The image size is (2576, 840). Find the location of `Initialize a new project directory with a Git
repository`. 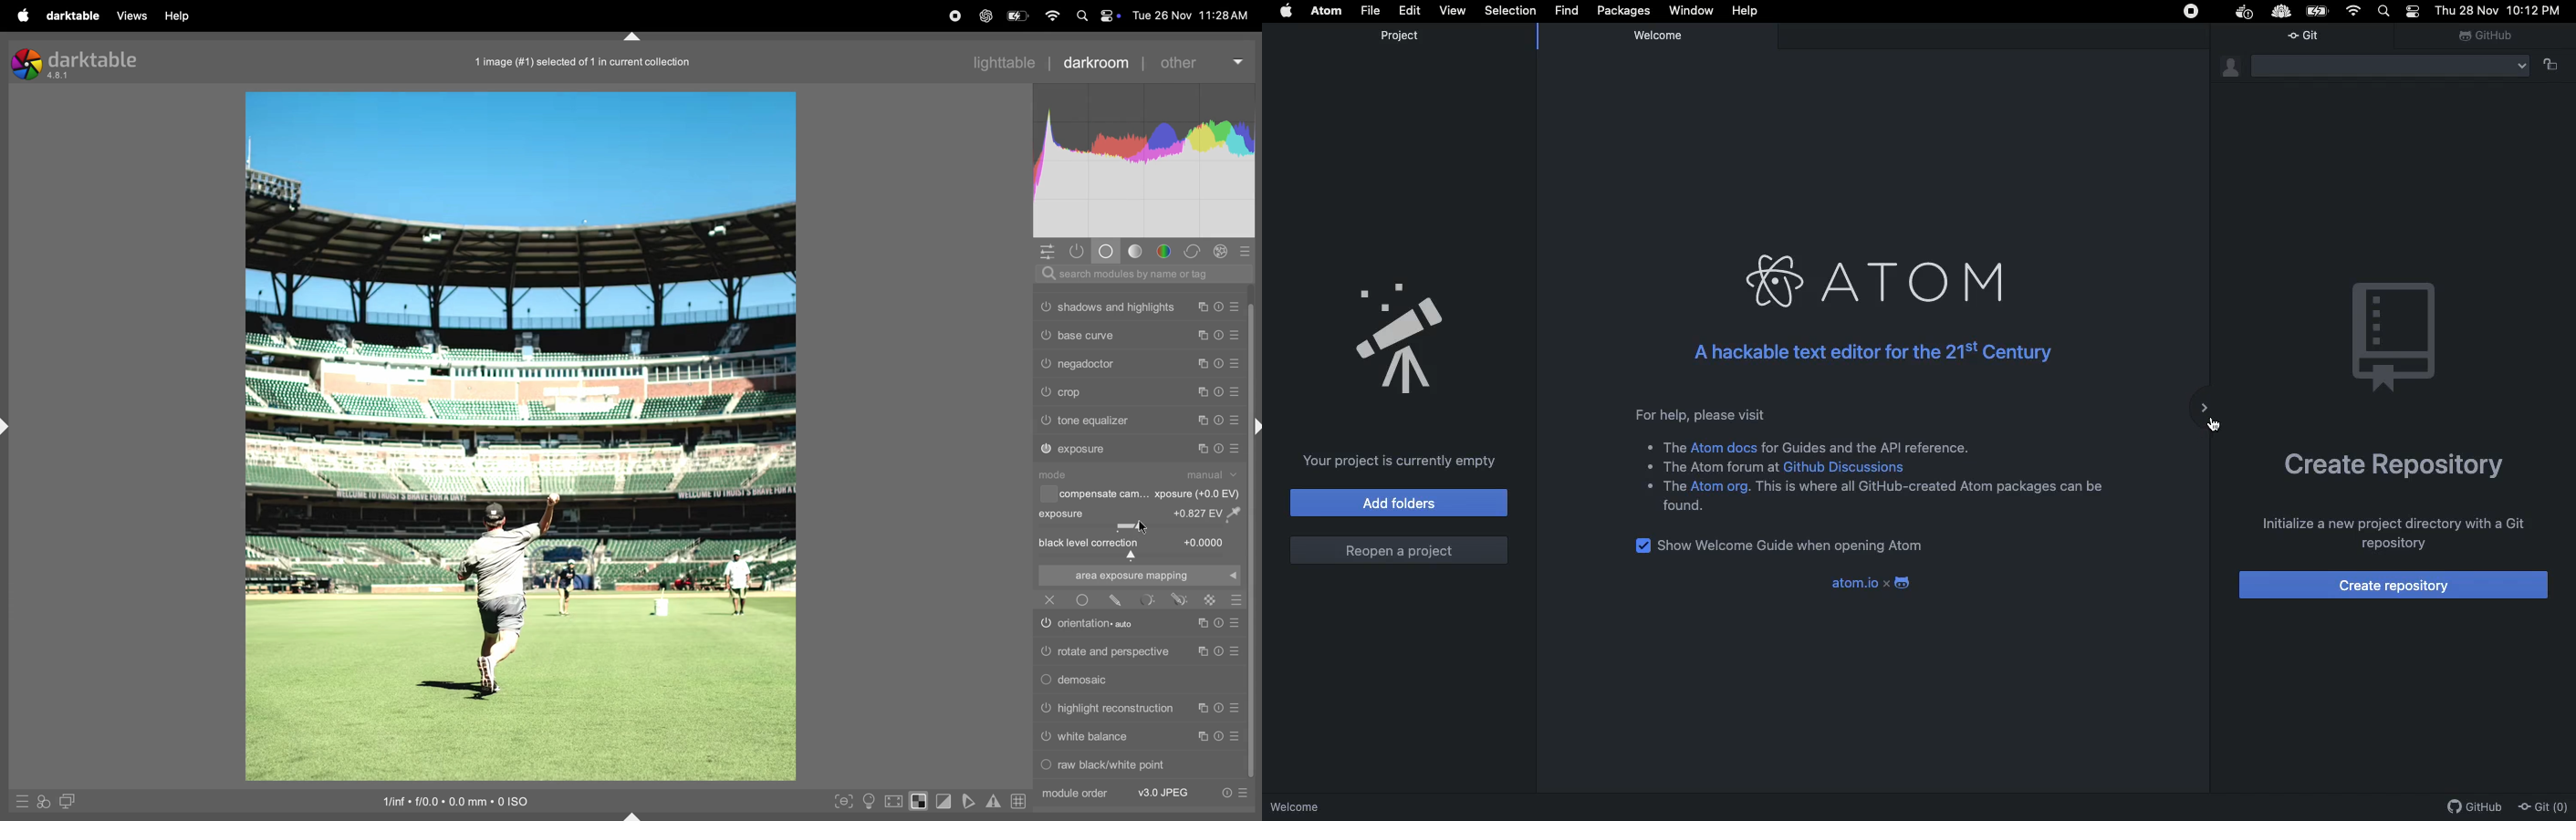

Initialize a new project directory with a Git
repository is located at coordinates (2395, 532).